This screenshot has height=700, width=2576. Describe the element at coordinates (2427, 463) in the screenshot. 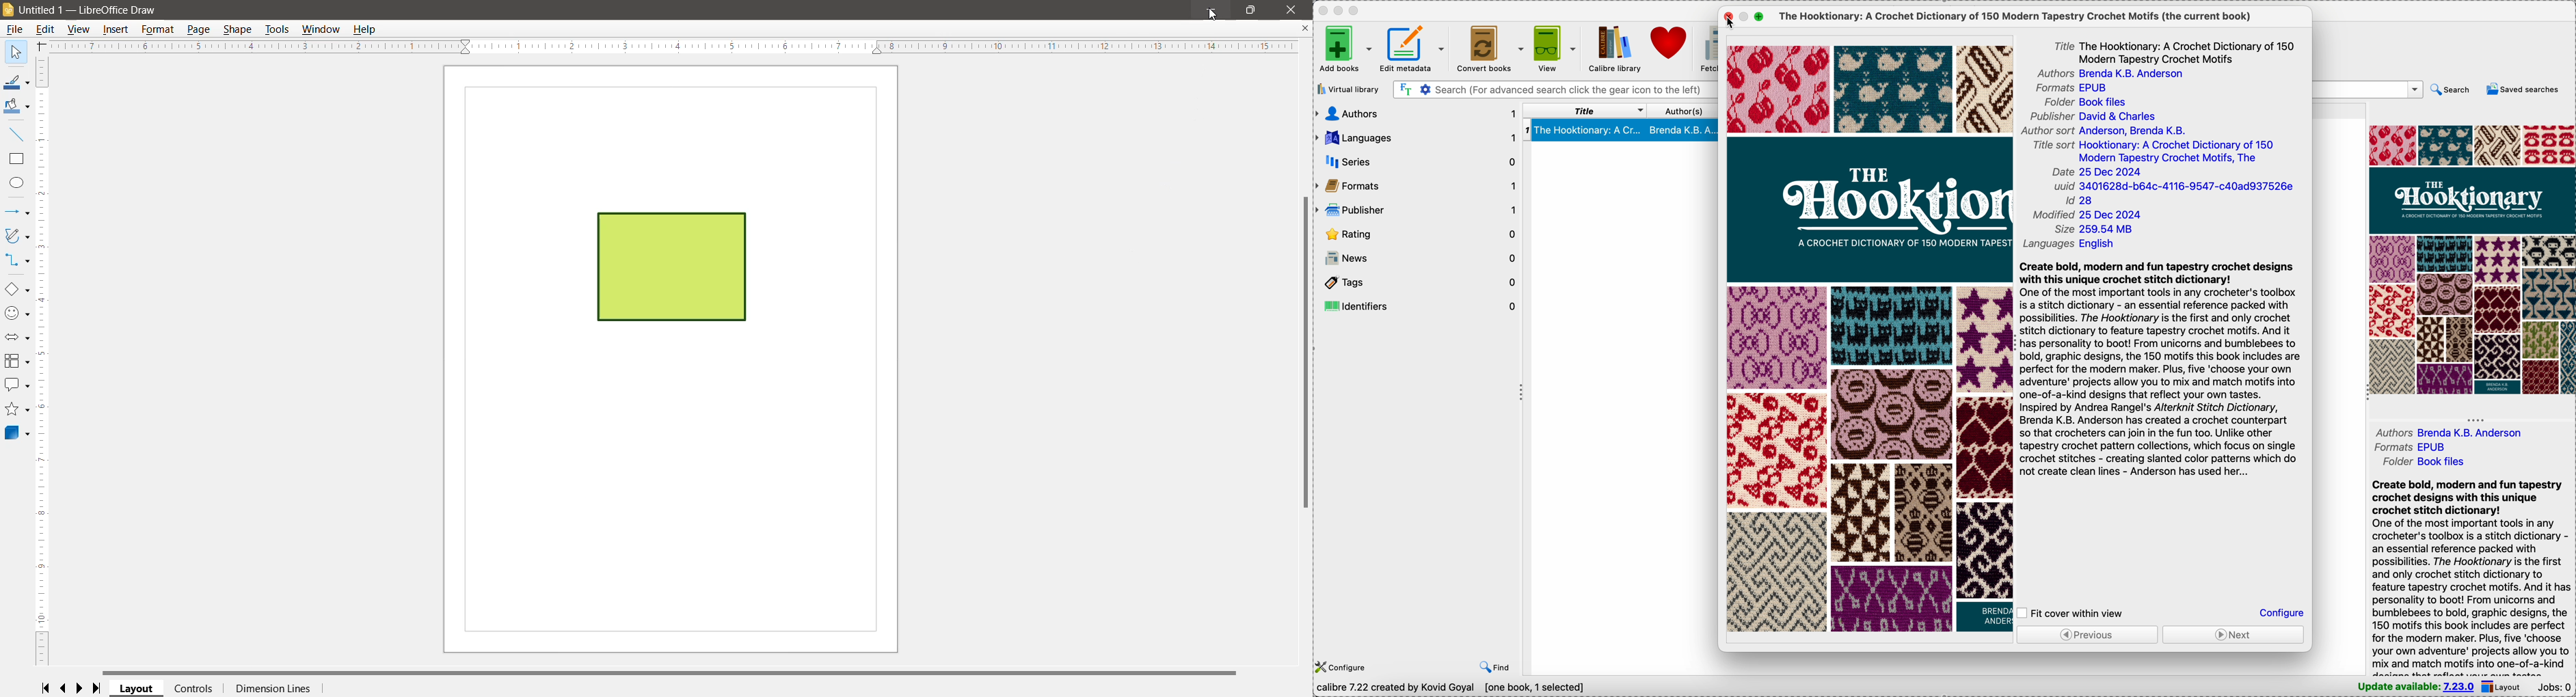

I see `folder` at that location.